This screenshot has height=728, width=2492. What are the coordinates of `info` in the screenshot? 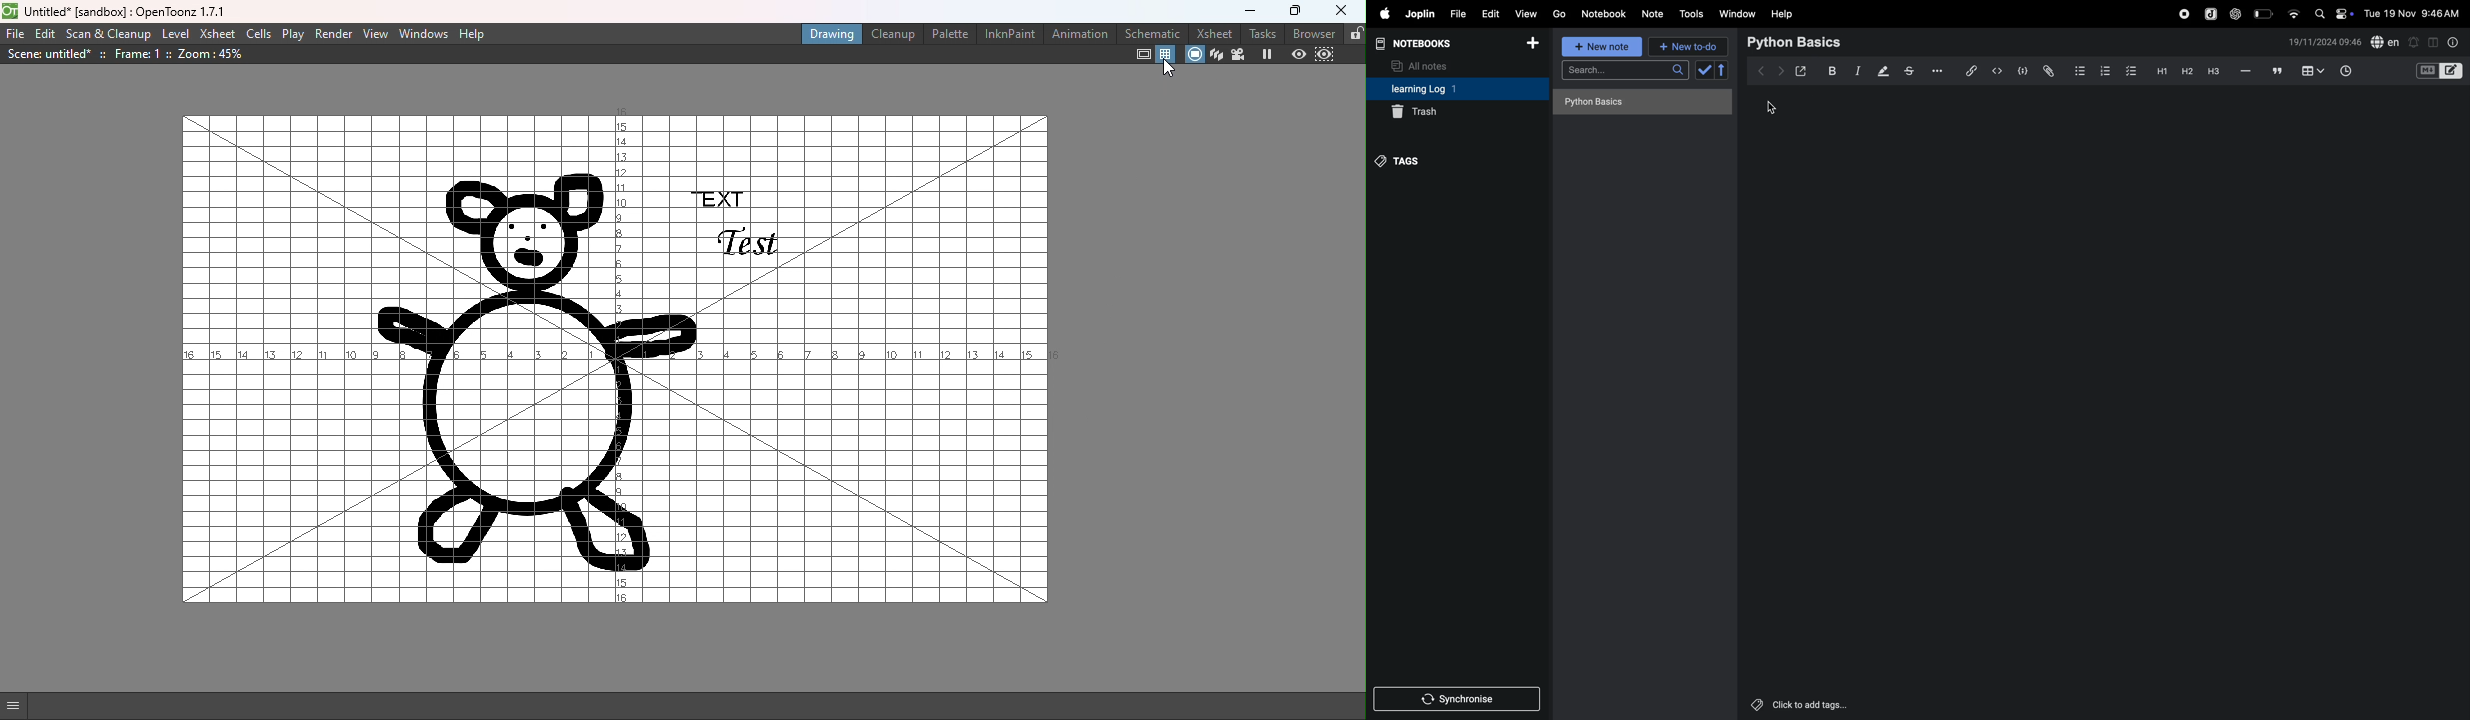 It's located at (2452, 42).